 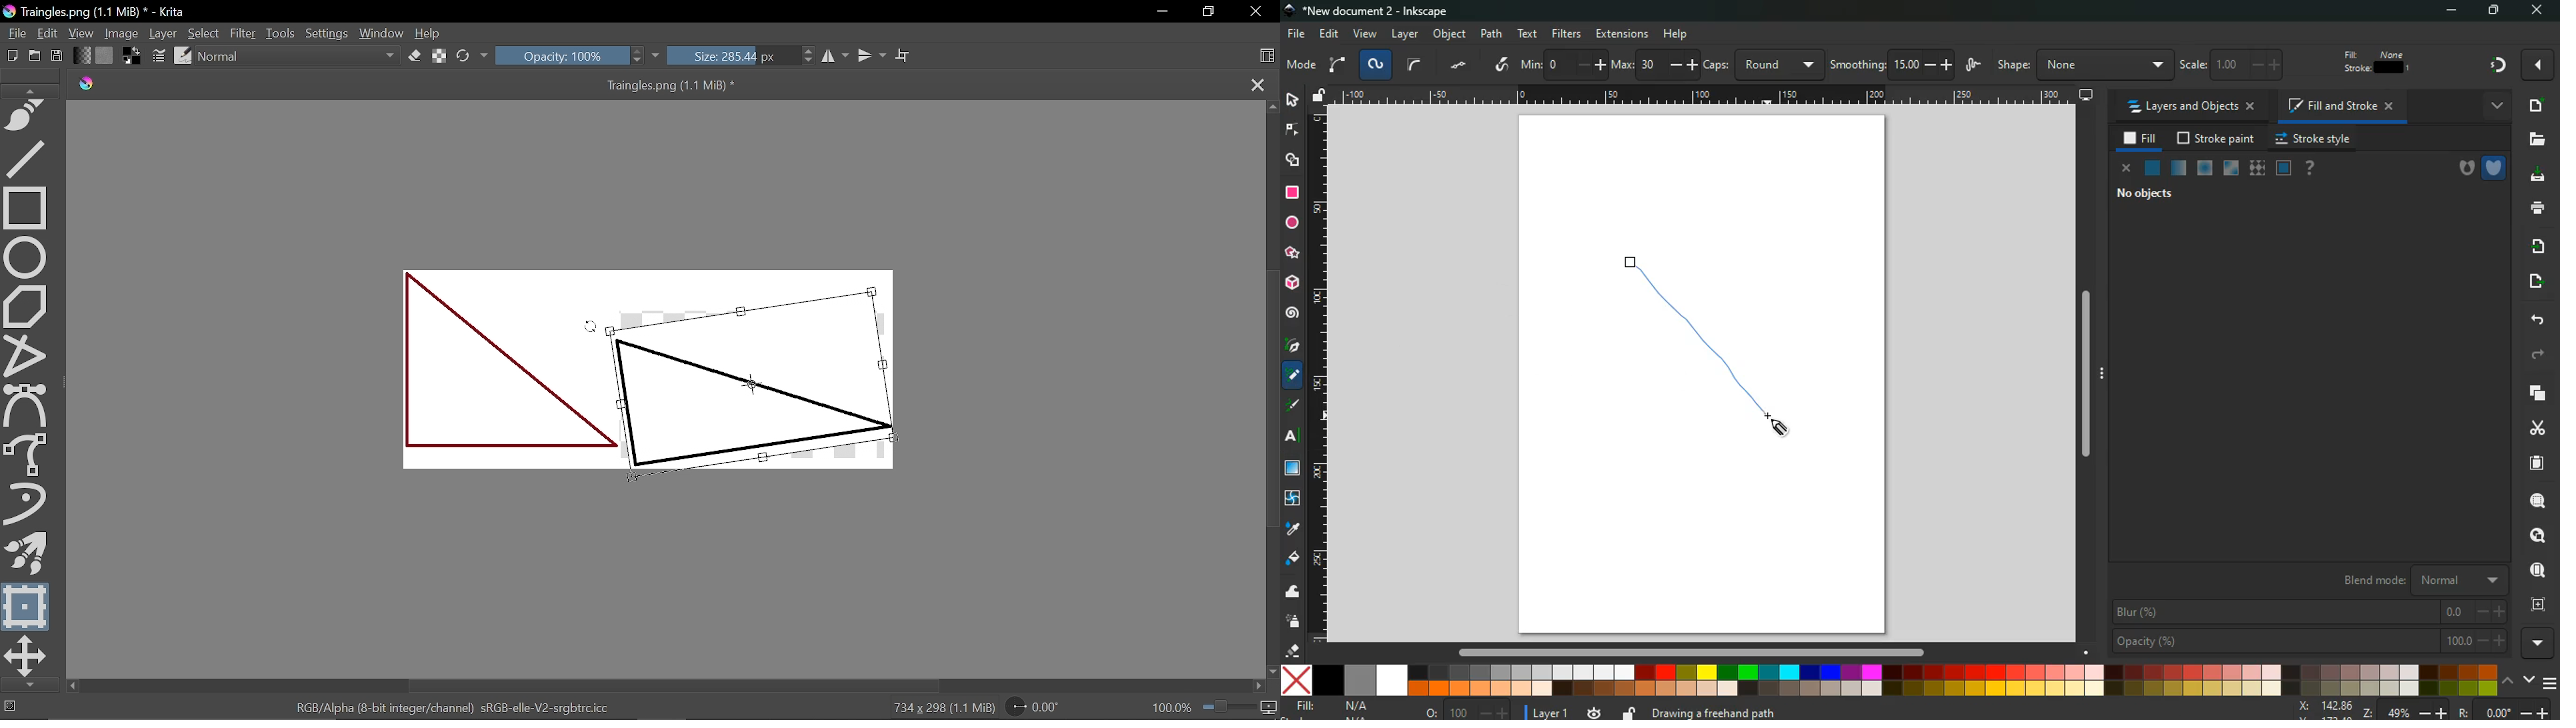 I want to click on description, so click(x=1292, y=402).